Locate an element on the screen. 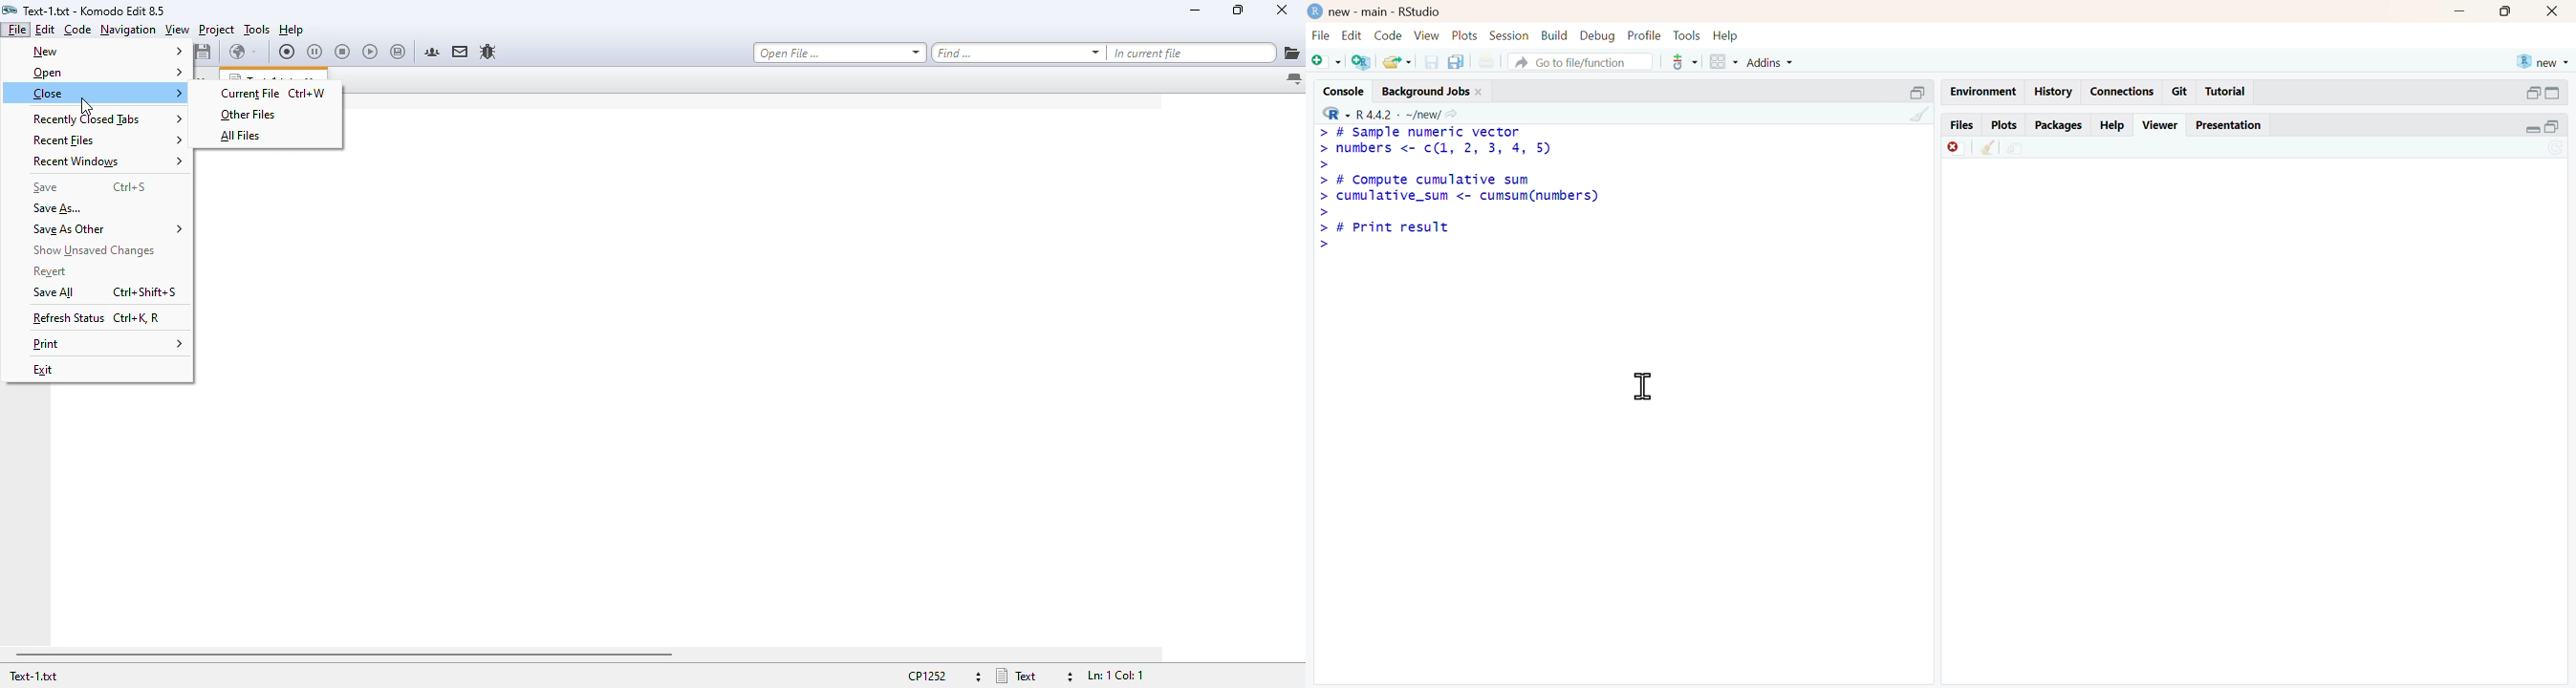 Image resolution: width=2576 pixels, height=700 pixels. cursor is located at coordinates (1644, 386).